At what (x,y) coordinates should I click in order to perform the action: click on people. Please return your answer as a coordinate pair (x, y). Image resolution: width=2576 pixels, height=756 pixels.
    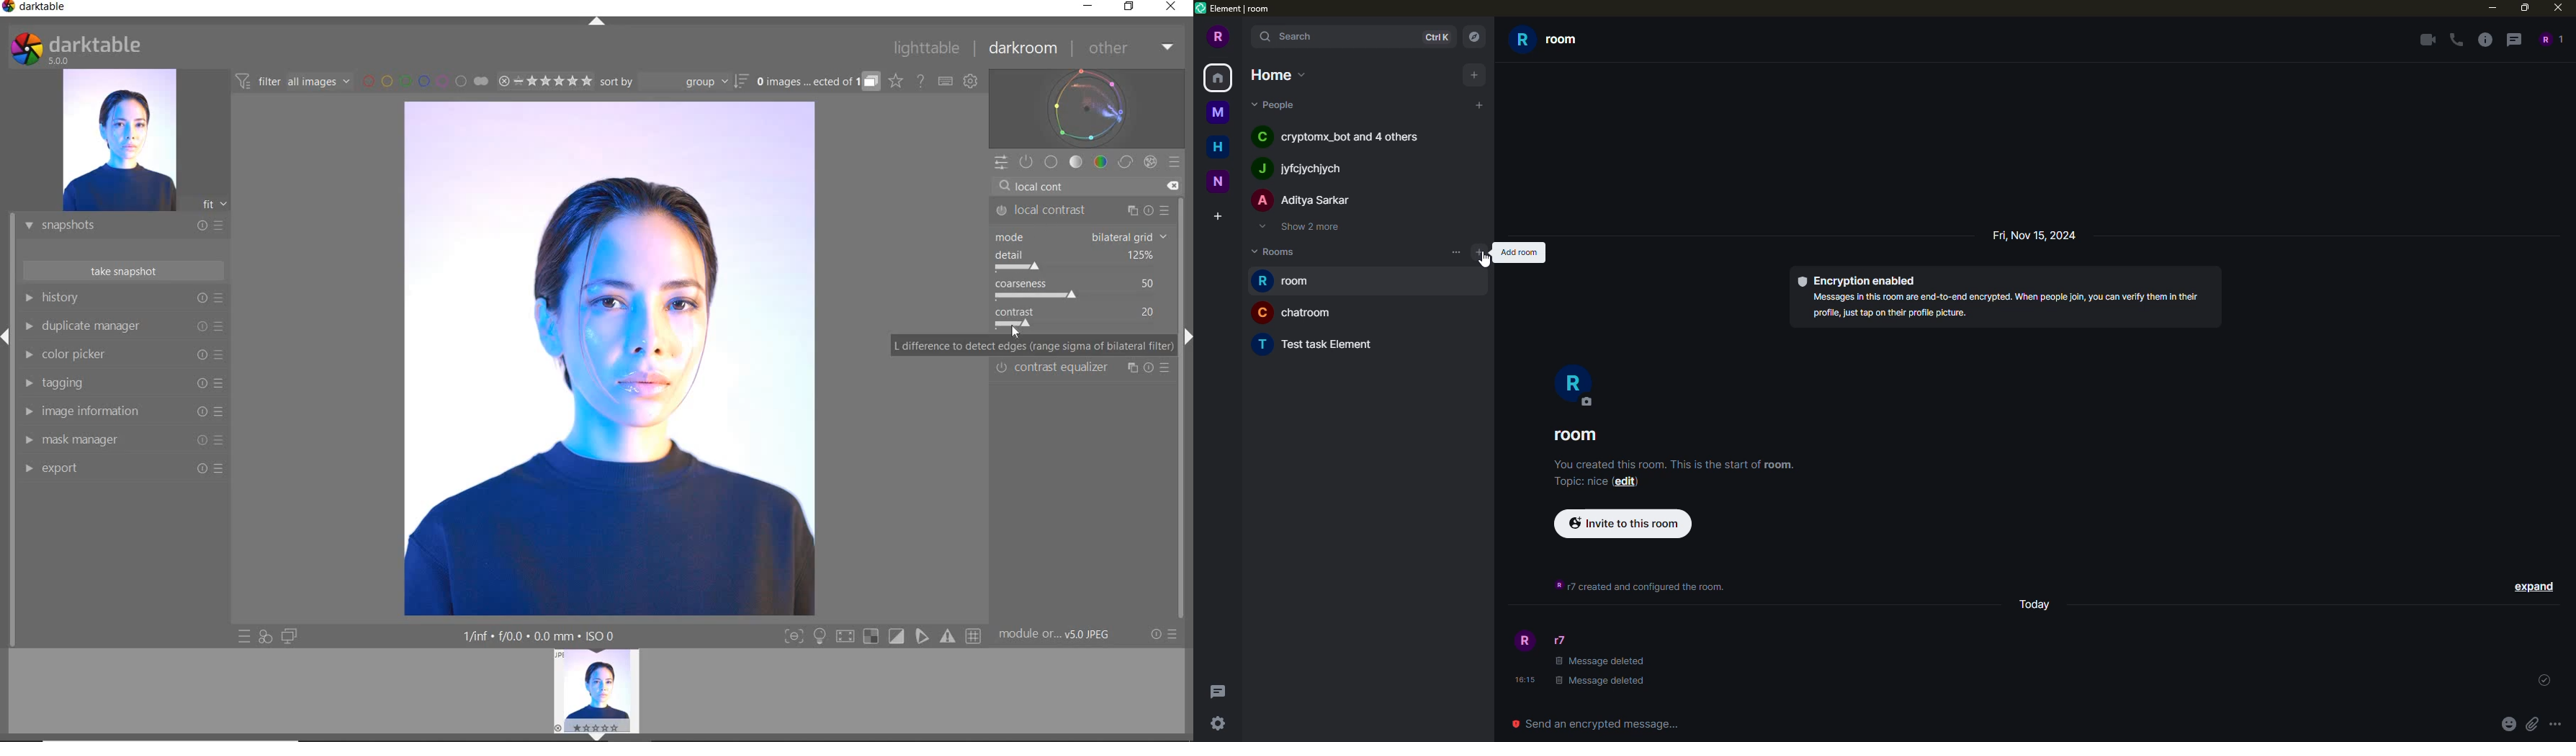
    Looking at the image, I should click on (1306, 167).